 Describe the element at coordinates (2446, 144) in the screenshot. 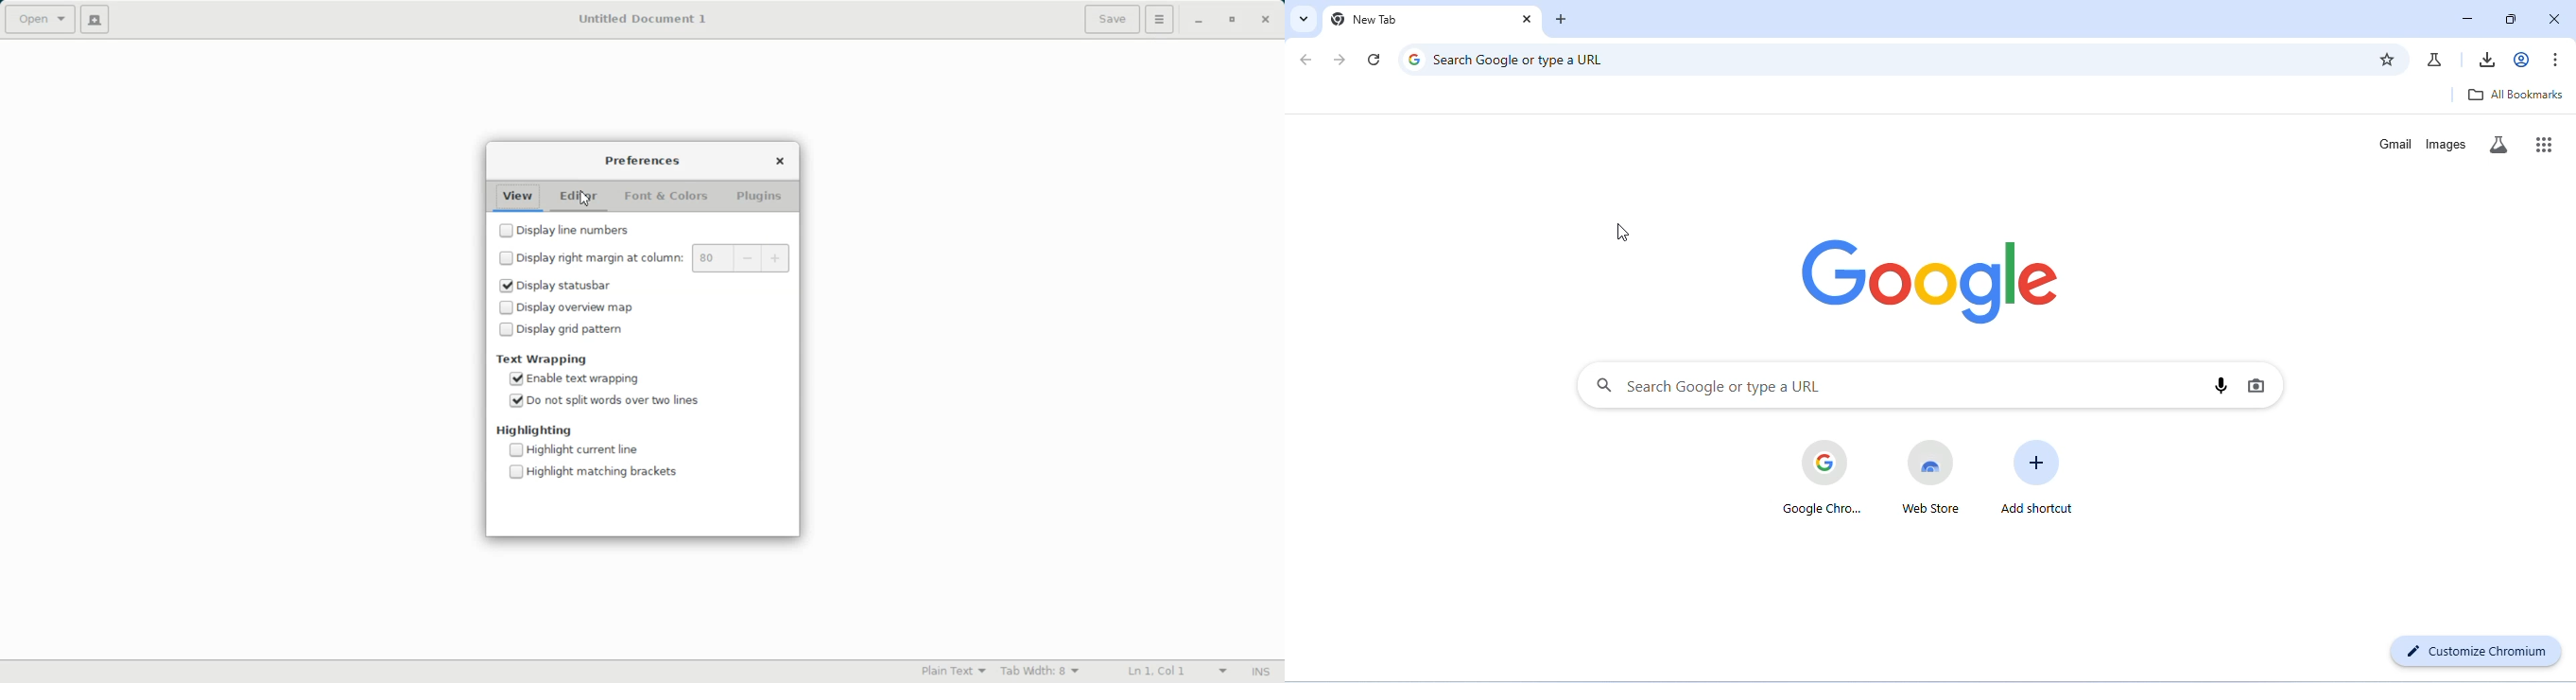

I see `images` at that location.